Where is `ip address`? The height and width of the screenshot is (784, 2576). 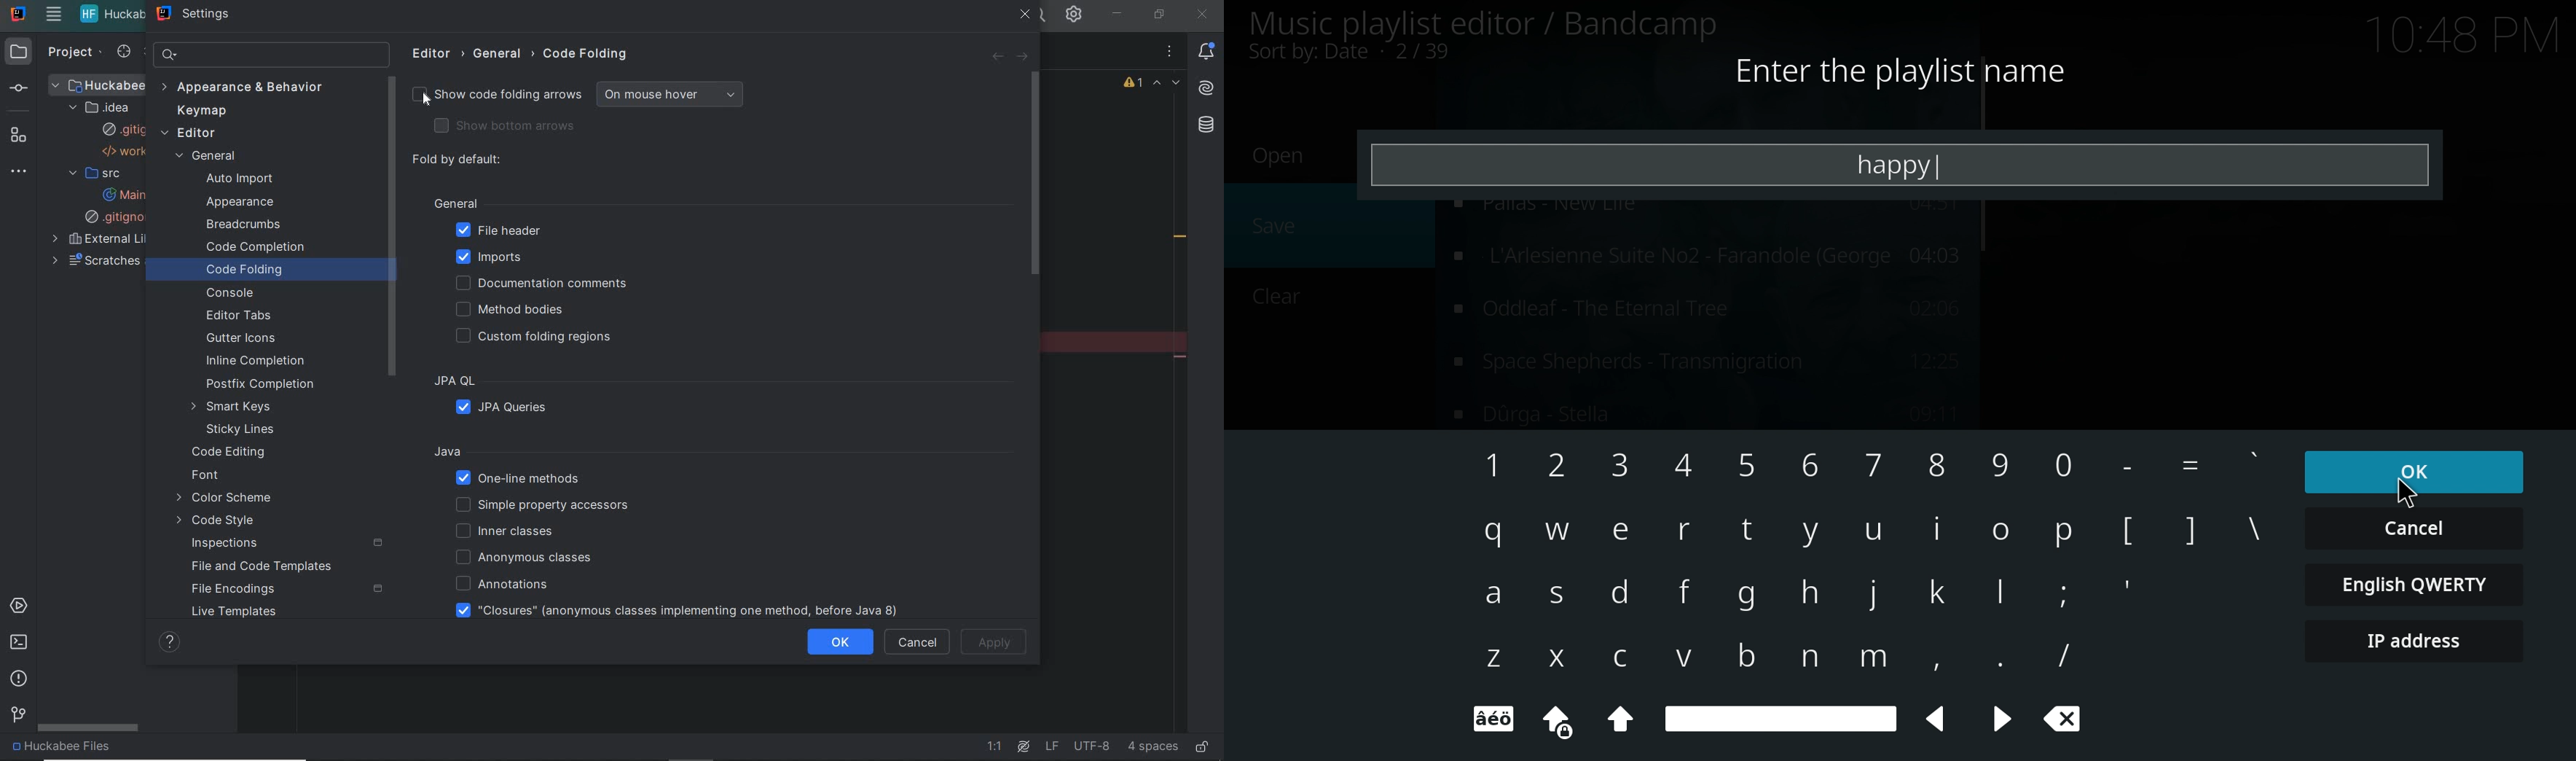 ip address is located at coordinates (2420, 643).